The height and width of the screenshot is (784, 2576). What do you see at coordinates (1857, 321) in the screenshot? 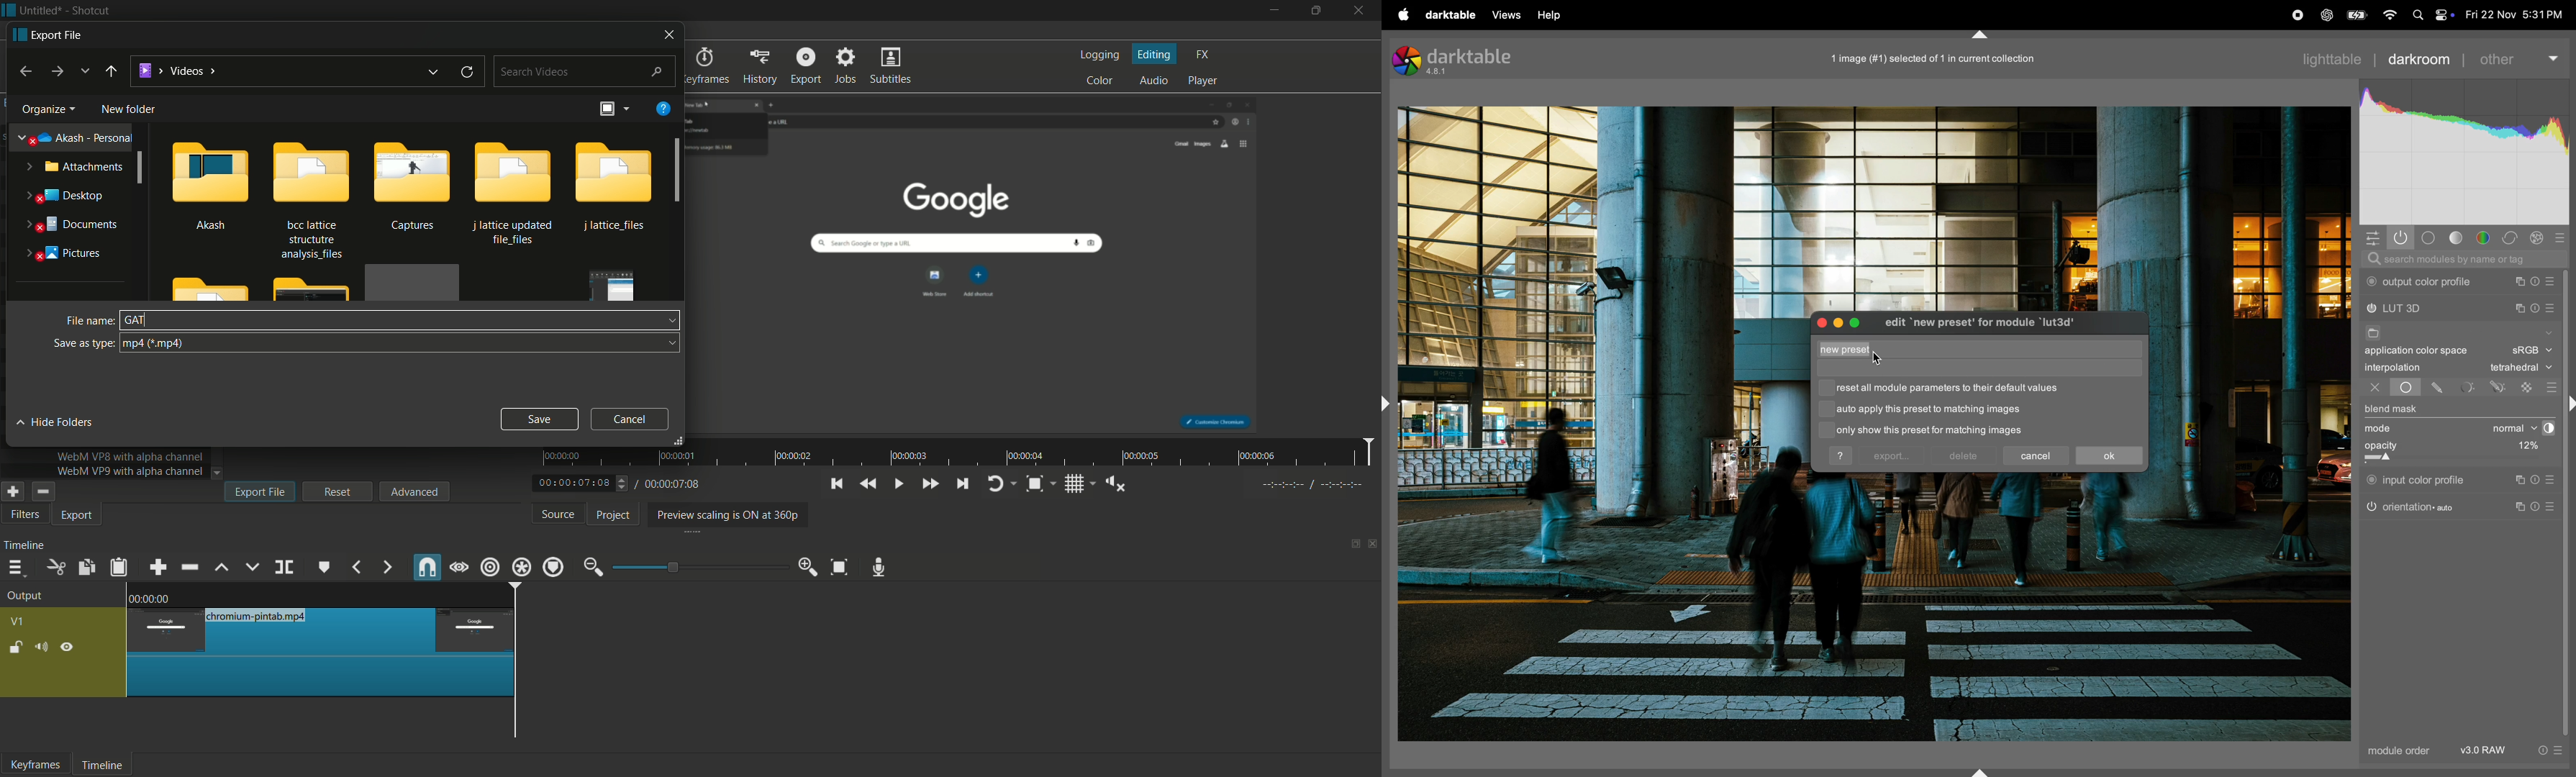
I see `maximize` at bounding box center [1857, 321].